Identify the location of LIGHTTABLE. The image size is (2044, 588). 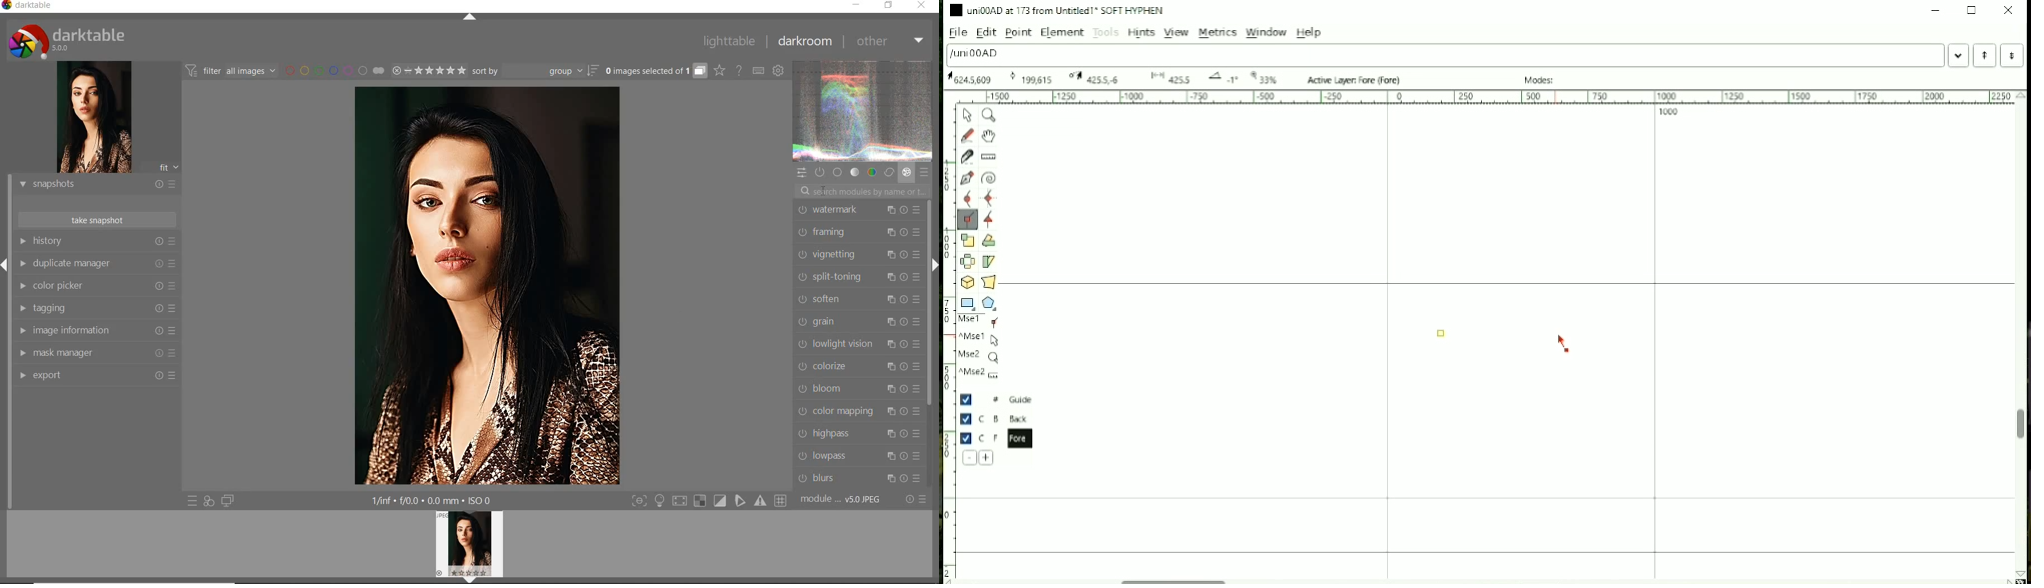
(728, 42).